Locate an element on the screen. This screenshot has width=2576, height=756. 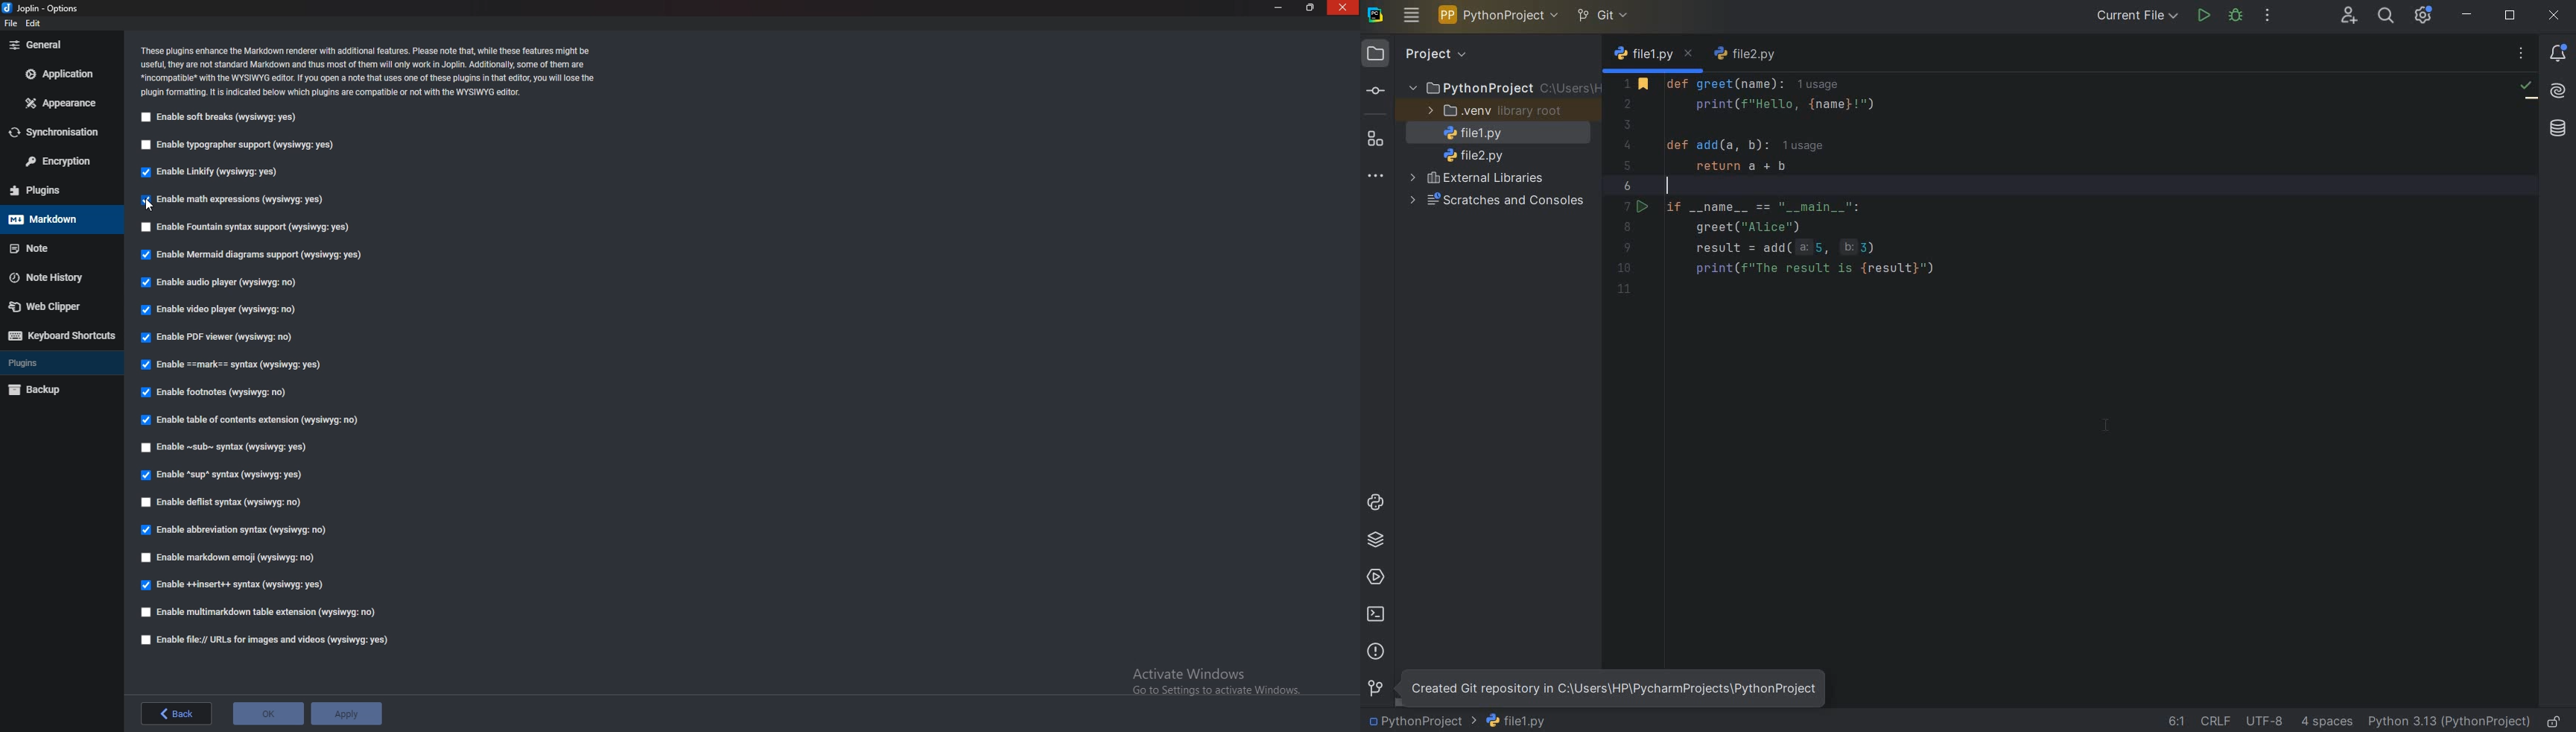
Mark down is located at coordinates (58, 220).